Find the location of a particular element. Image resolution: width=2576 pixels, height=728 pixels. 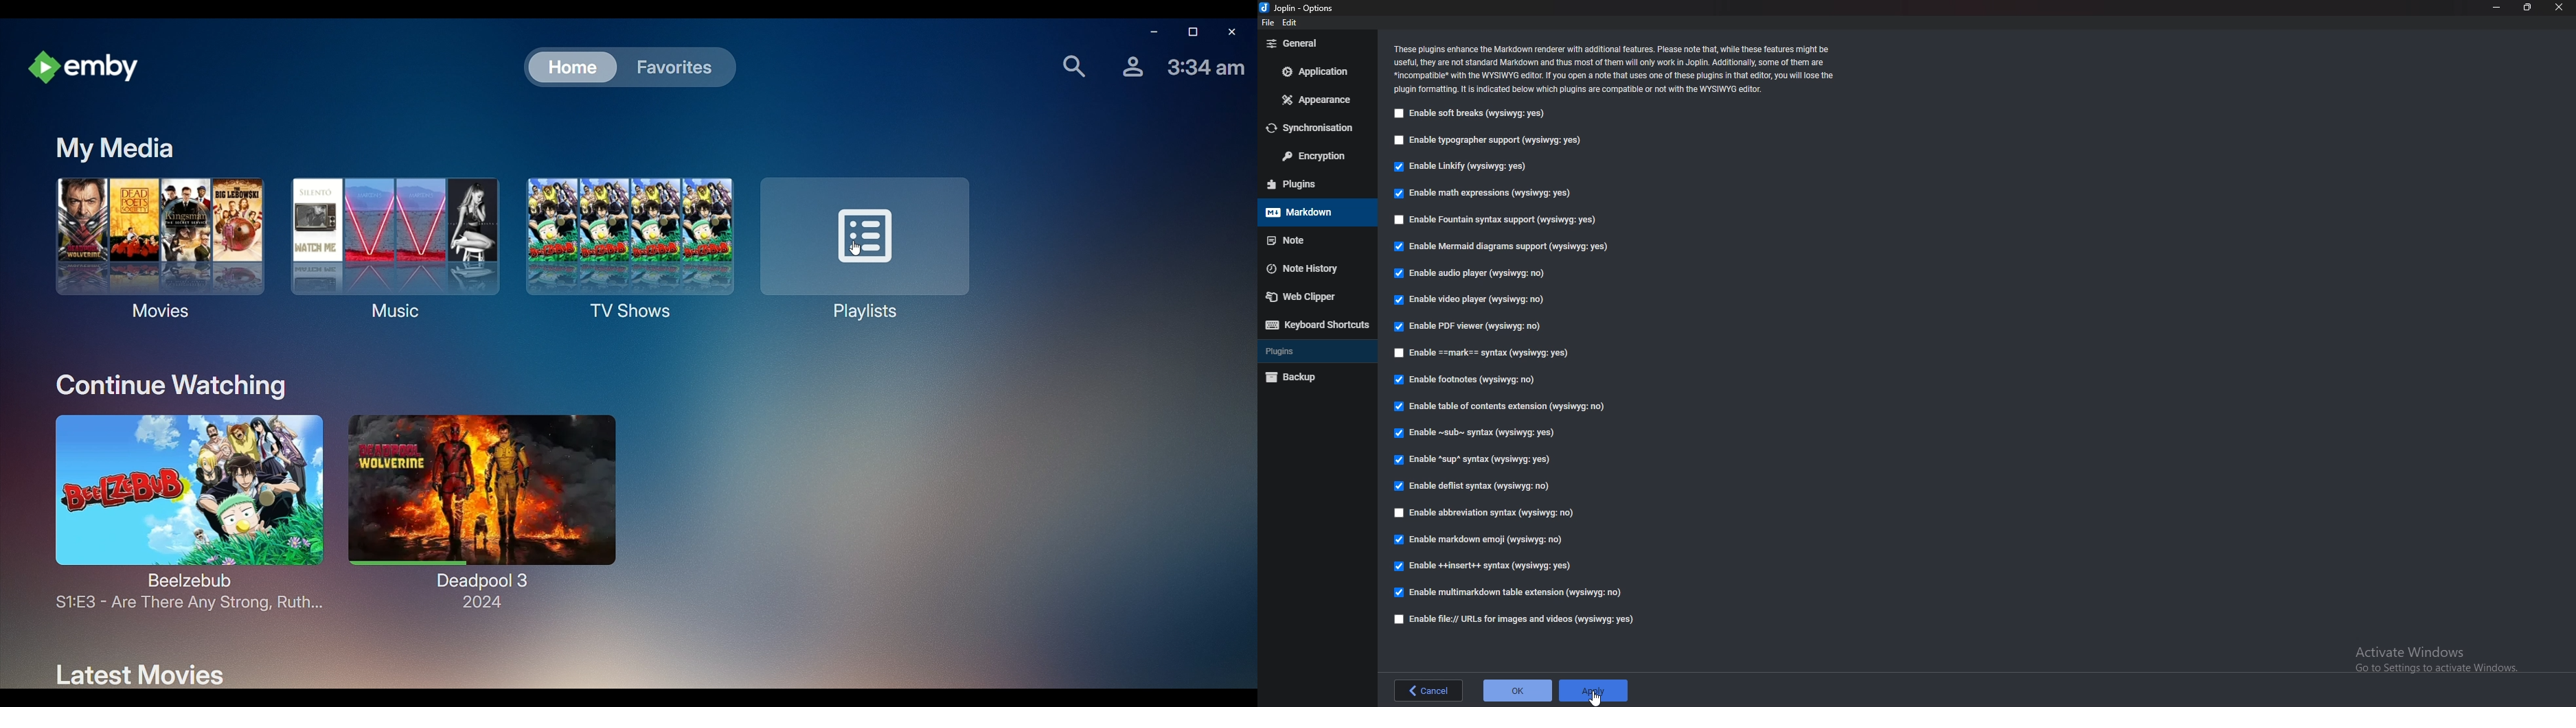

Appearance is located at coordinates (1317, 99).